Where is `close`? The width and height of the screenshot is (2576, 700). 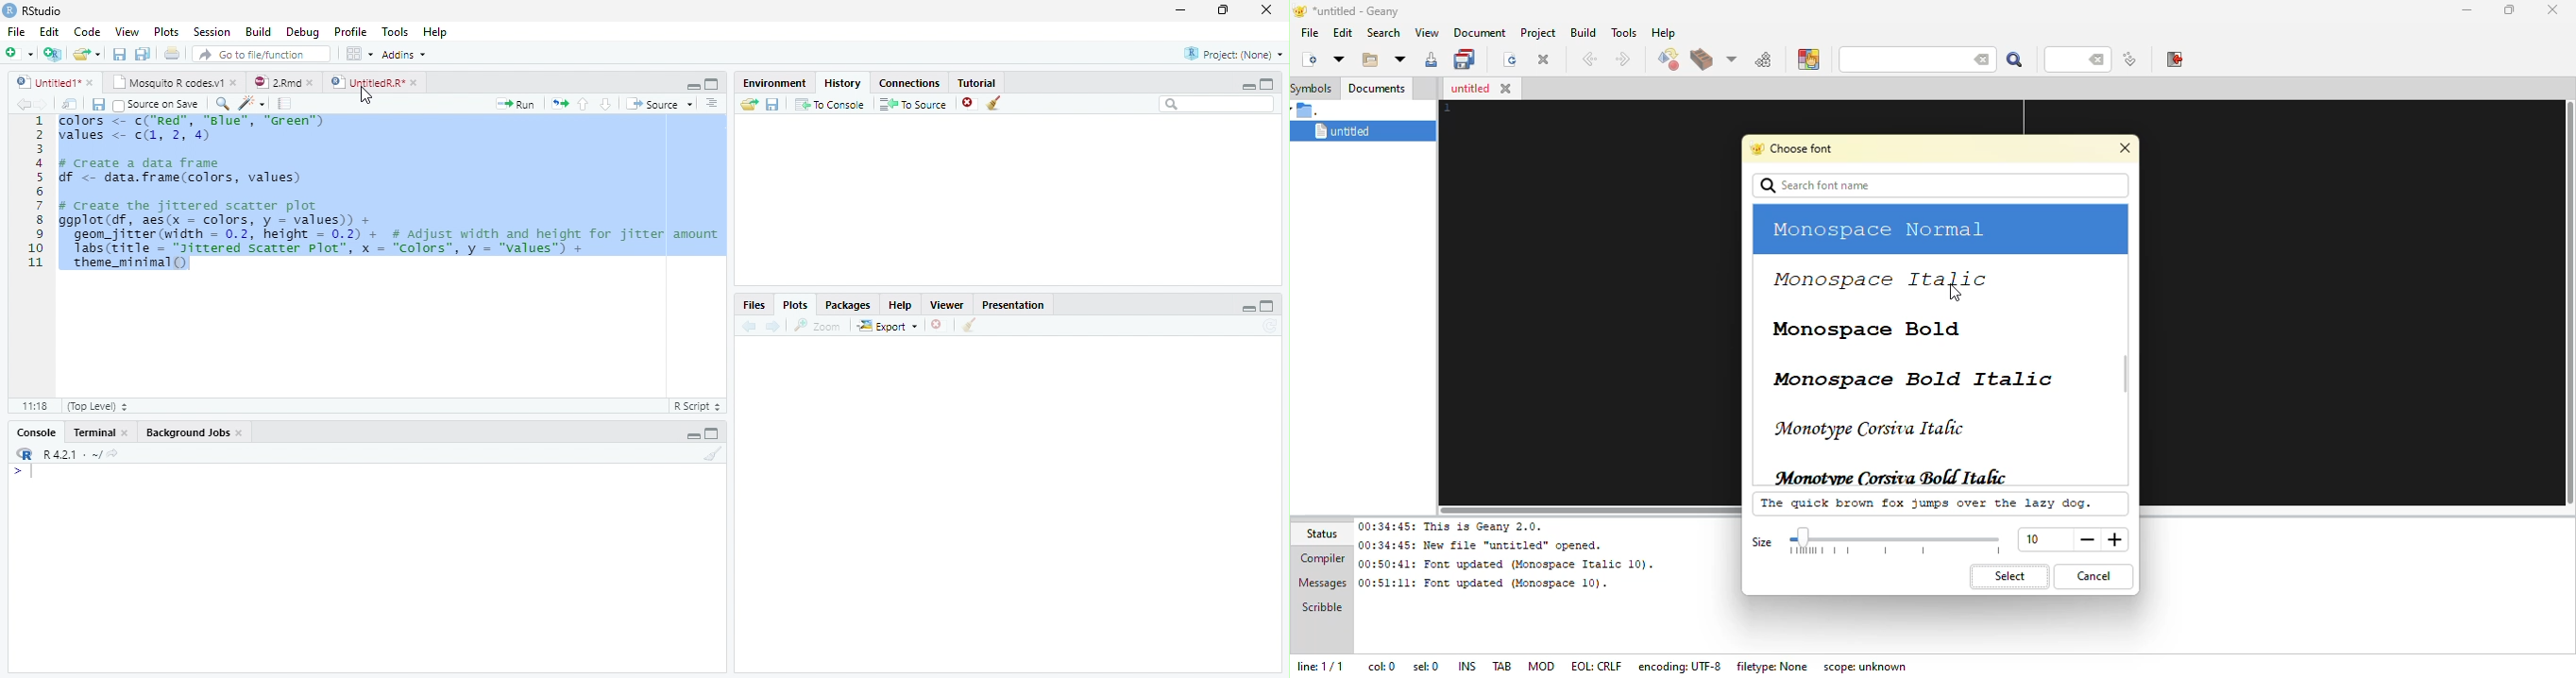
close is located at coordinates (1506, 89).